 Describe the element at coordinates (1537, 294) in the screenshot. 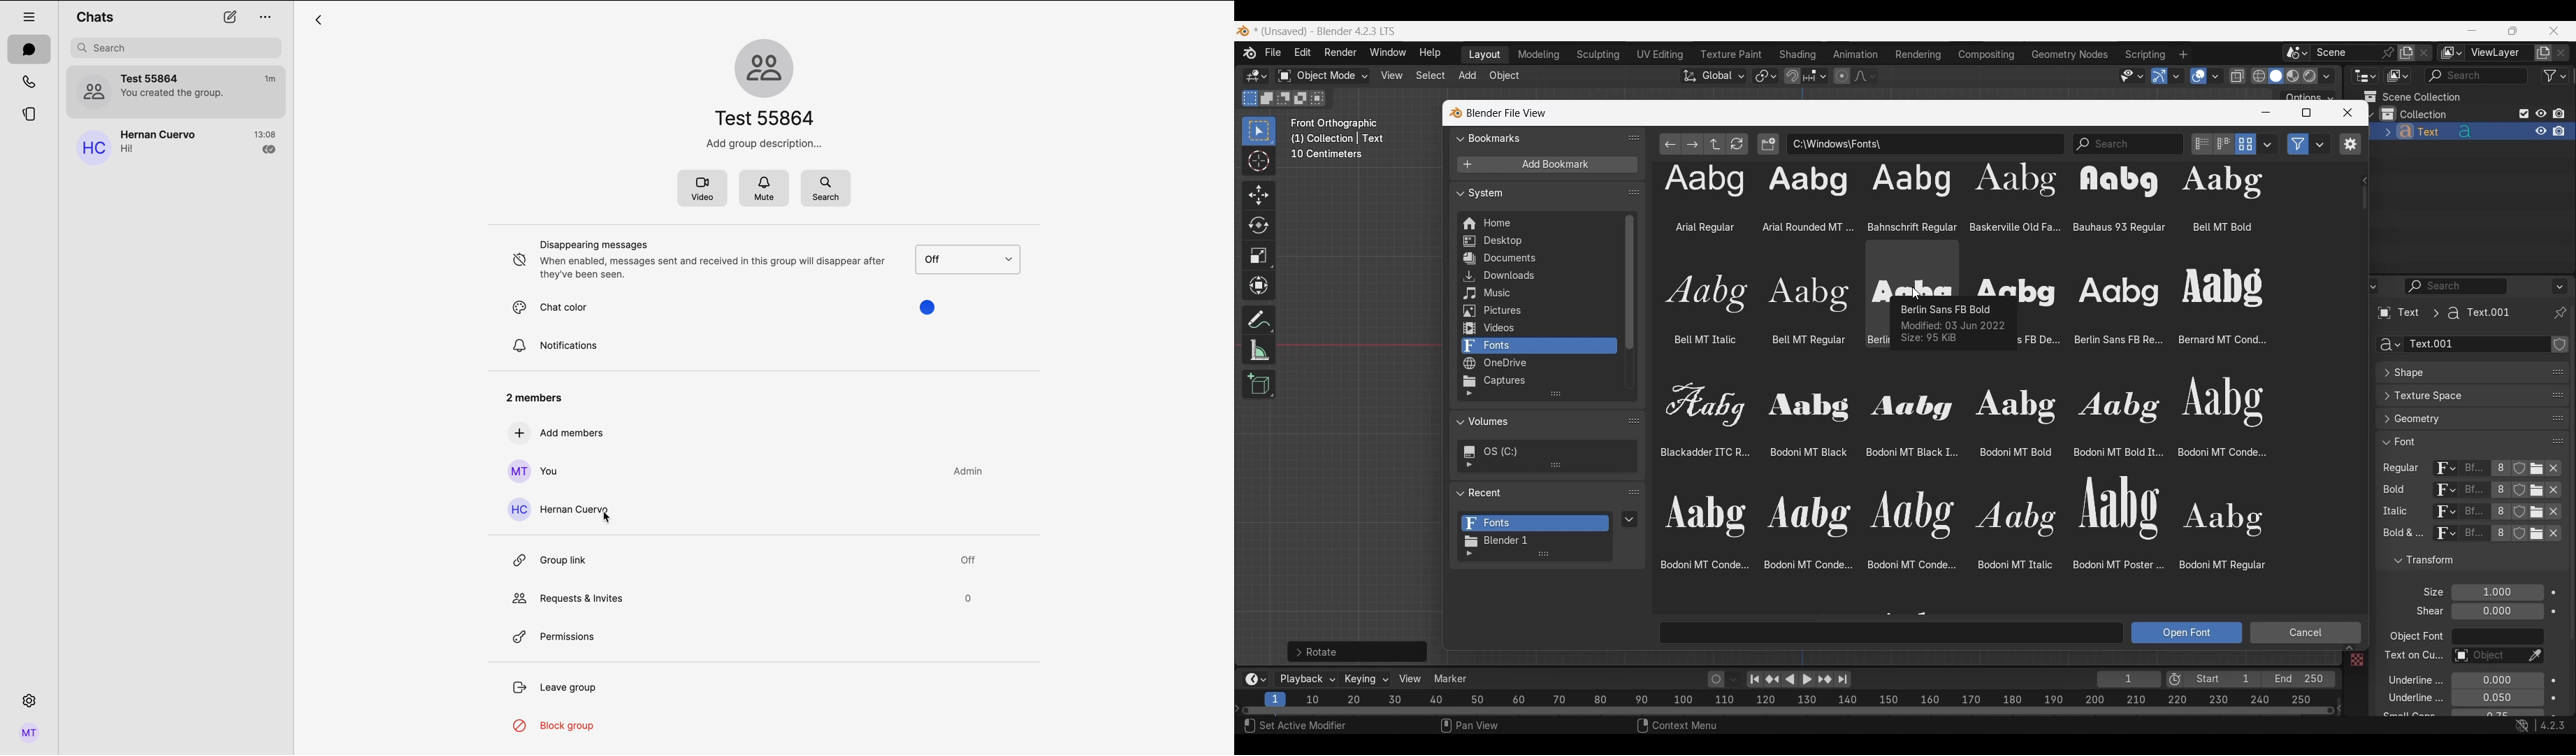

I see `Music folder` at that location.